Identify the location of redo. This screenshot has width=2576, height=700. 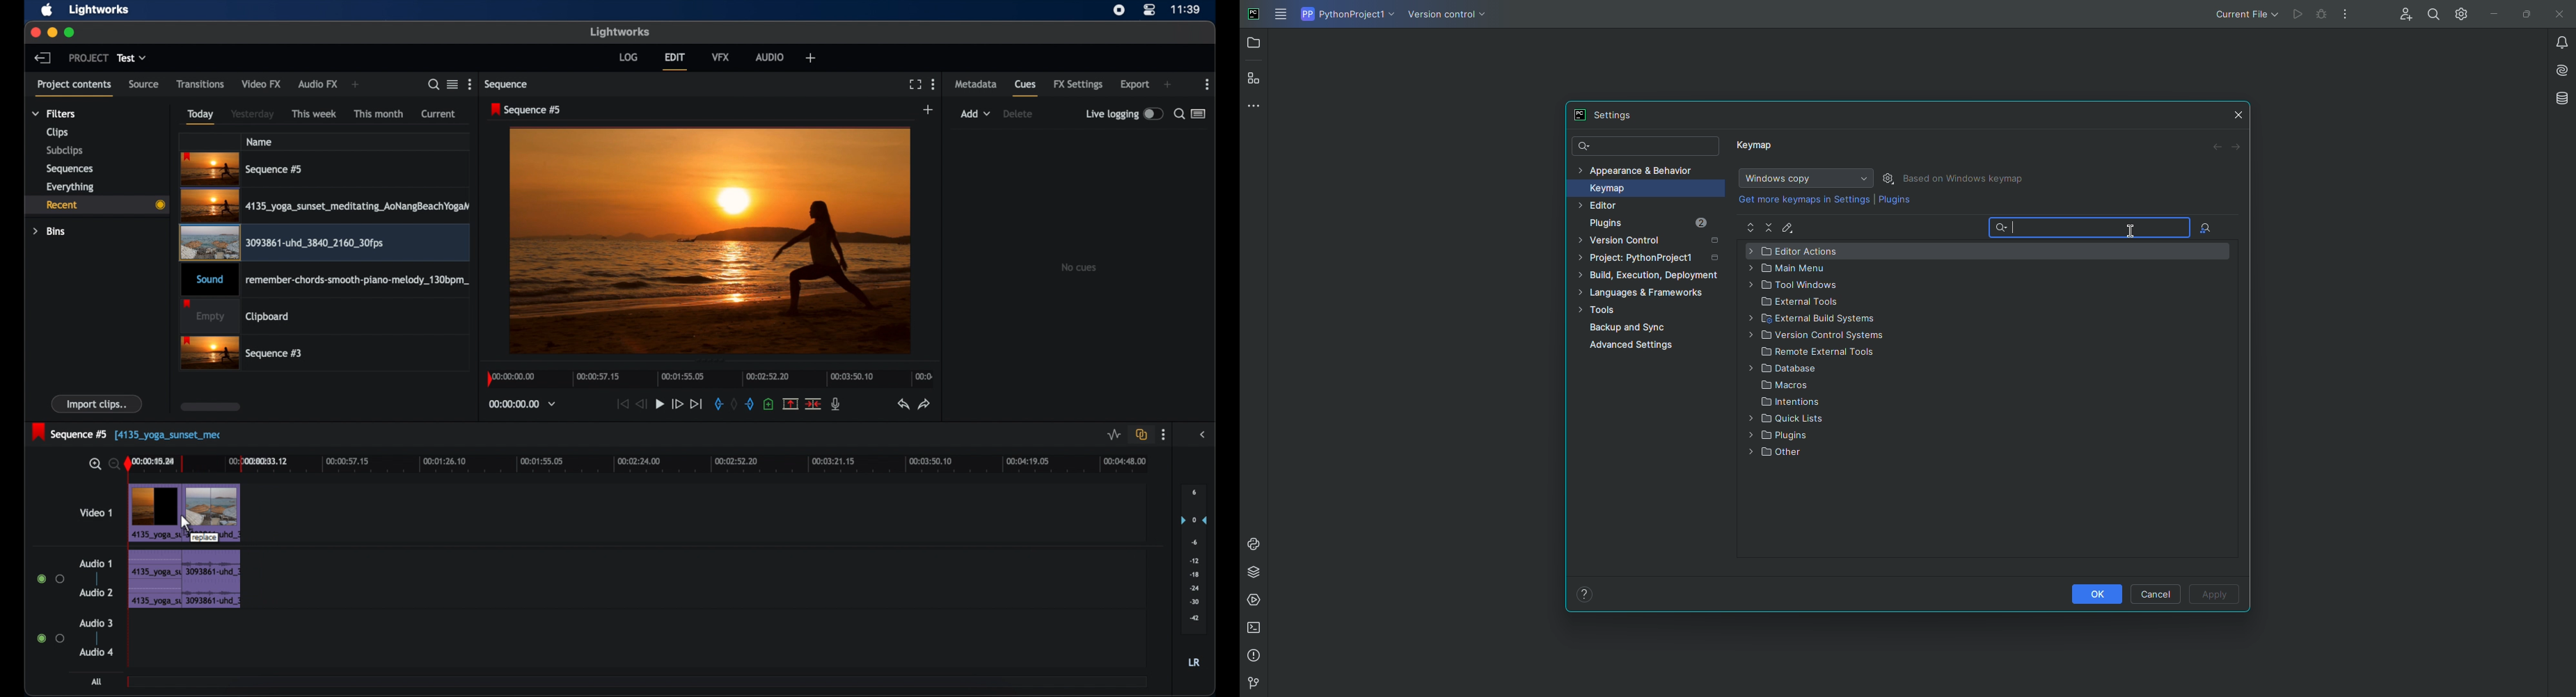
(925, 405).